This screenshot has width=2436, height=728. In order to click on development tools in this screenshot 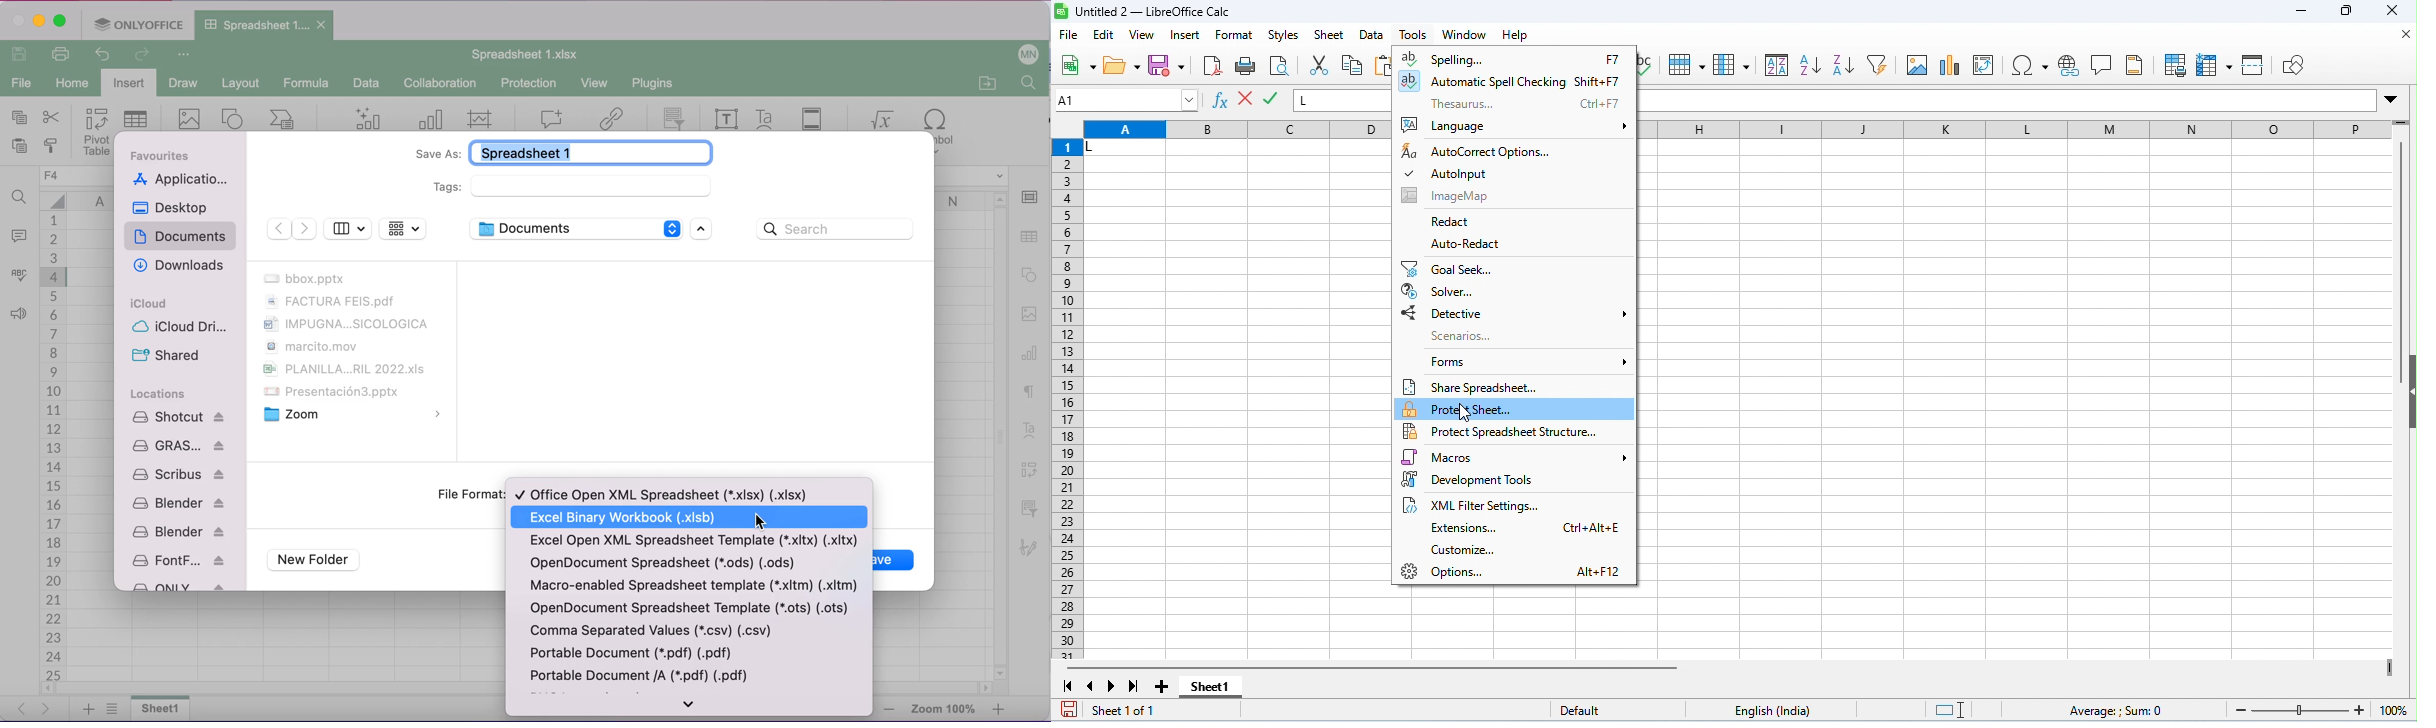, I will do `click(1507, 479)`.